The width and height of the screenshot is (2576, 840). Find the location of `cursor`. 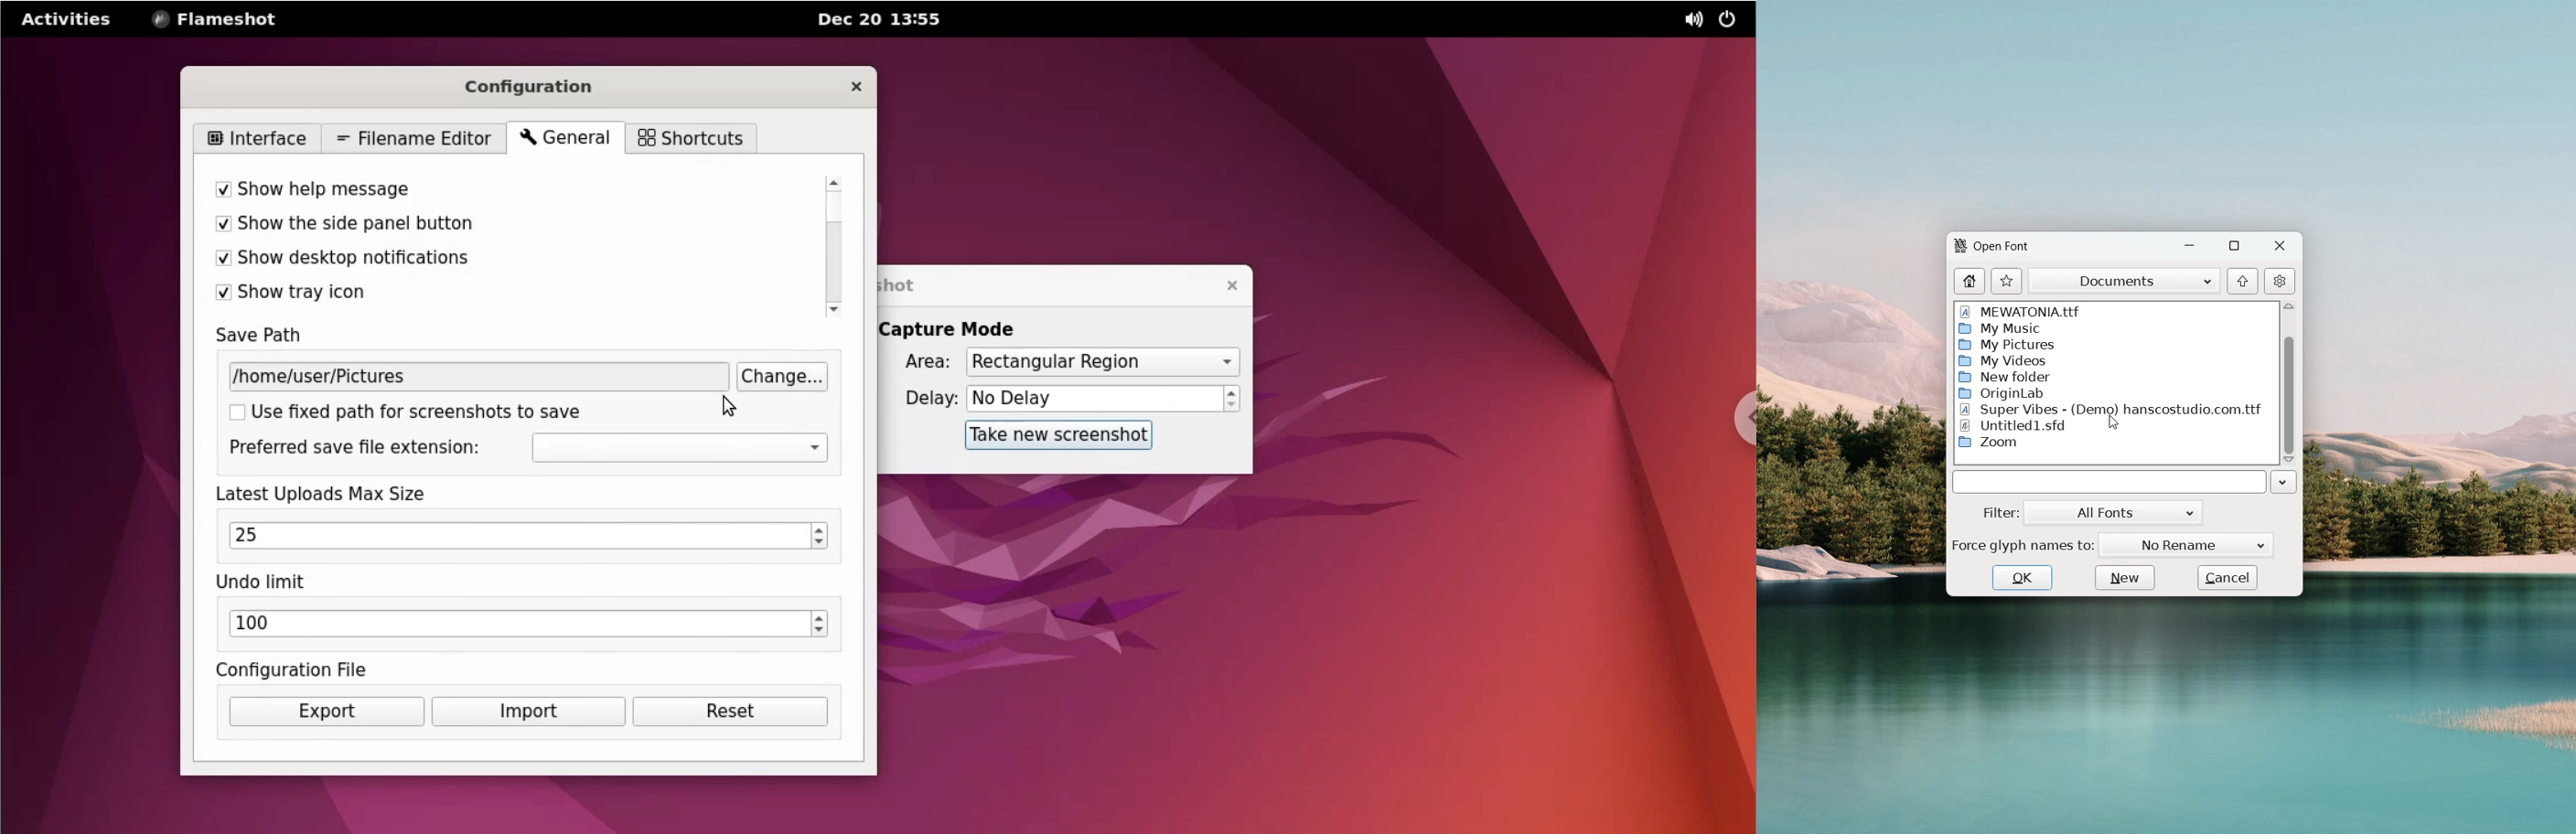

cursor is located at coordinates (2114, 422).